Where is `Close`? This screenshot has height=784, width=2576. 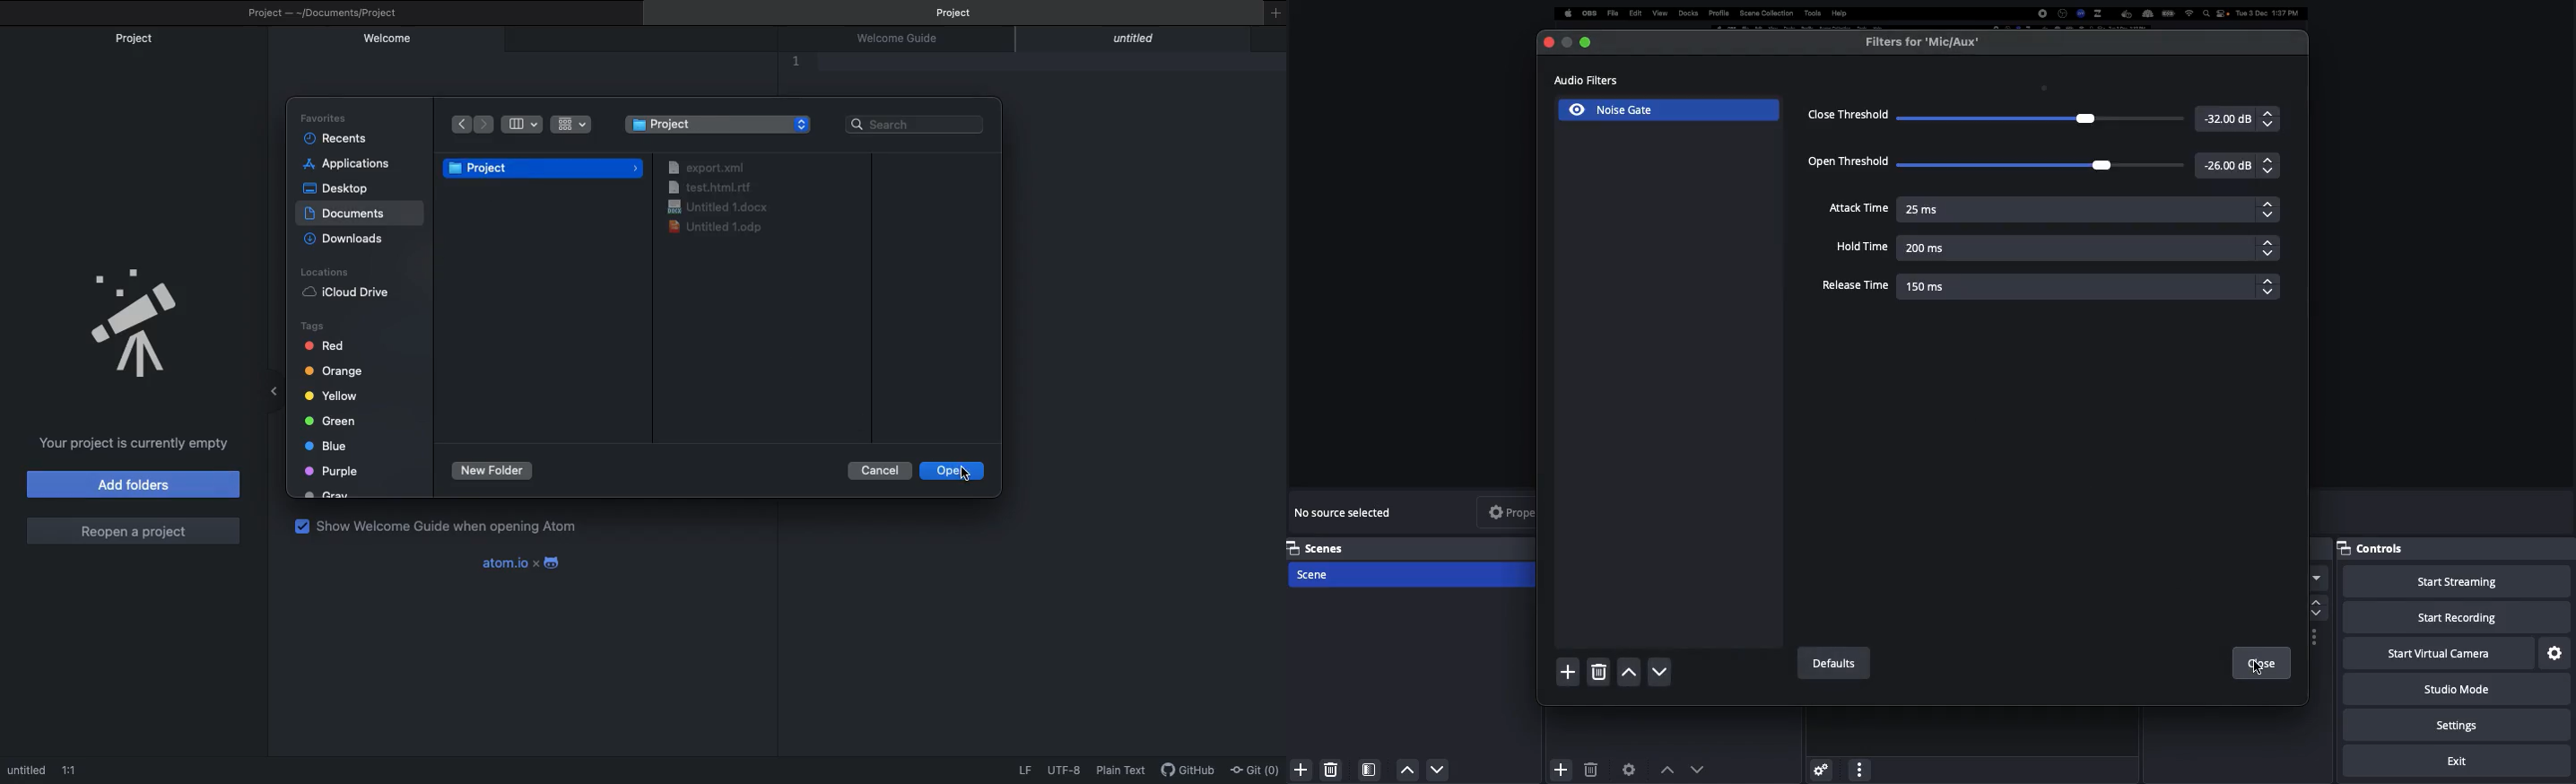
Close is located at coordinates (1545, 41).